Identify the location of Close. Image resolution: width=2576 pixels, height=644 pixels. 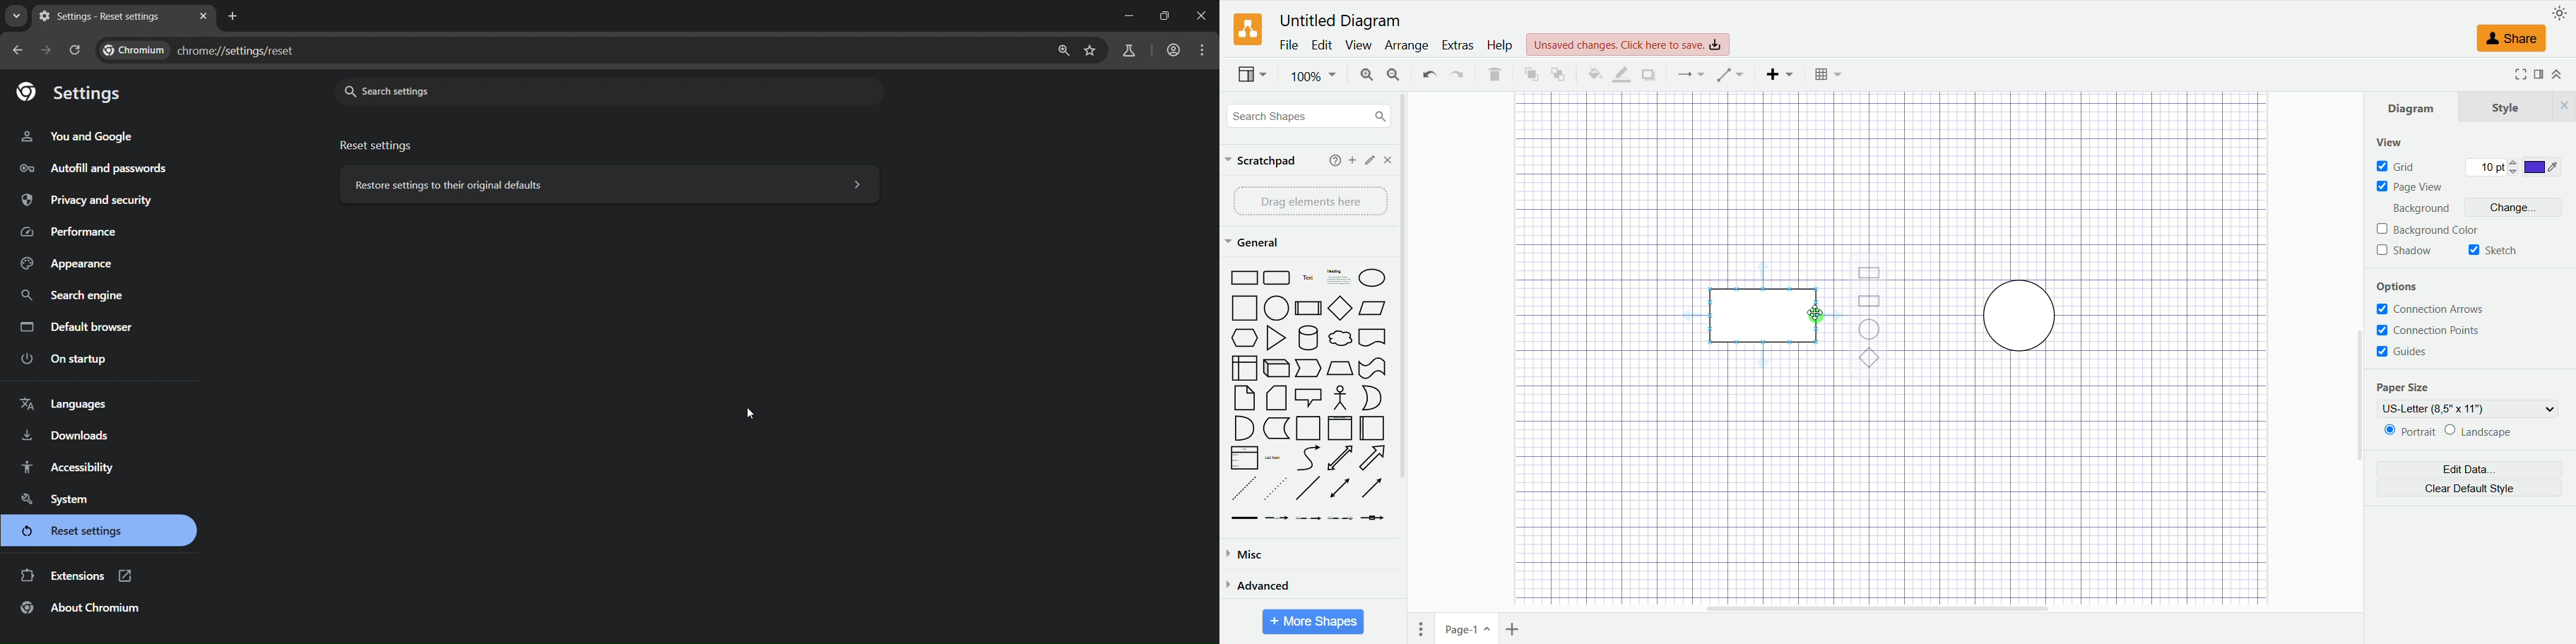
(1204, 15).